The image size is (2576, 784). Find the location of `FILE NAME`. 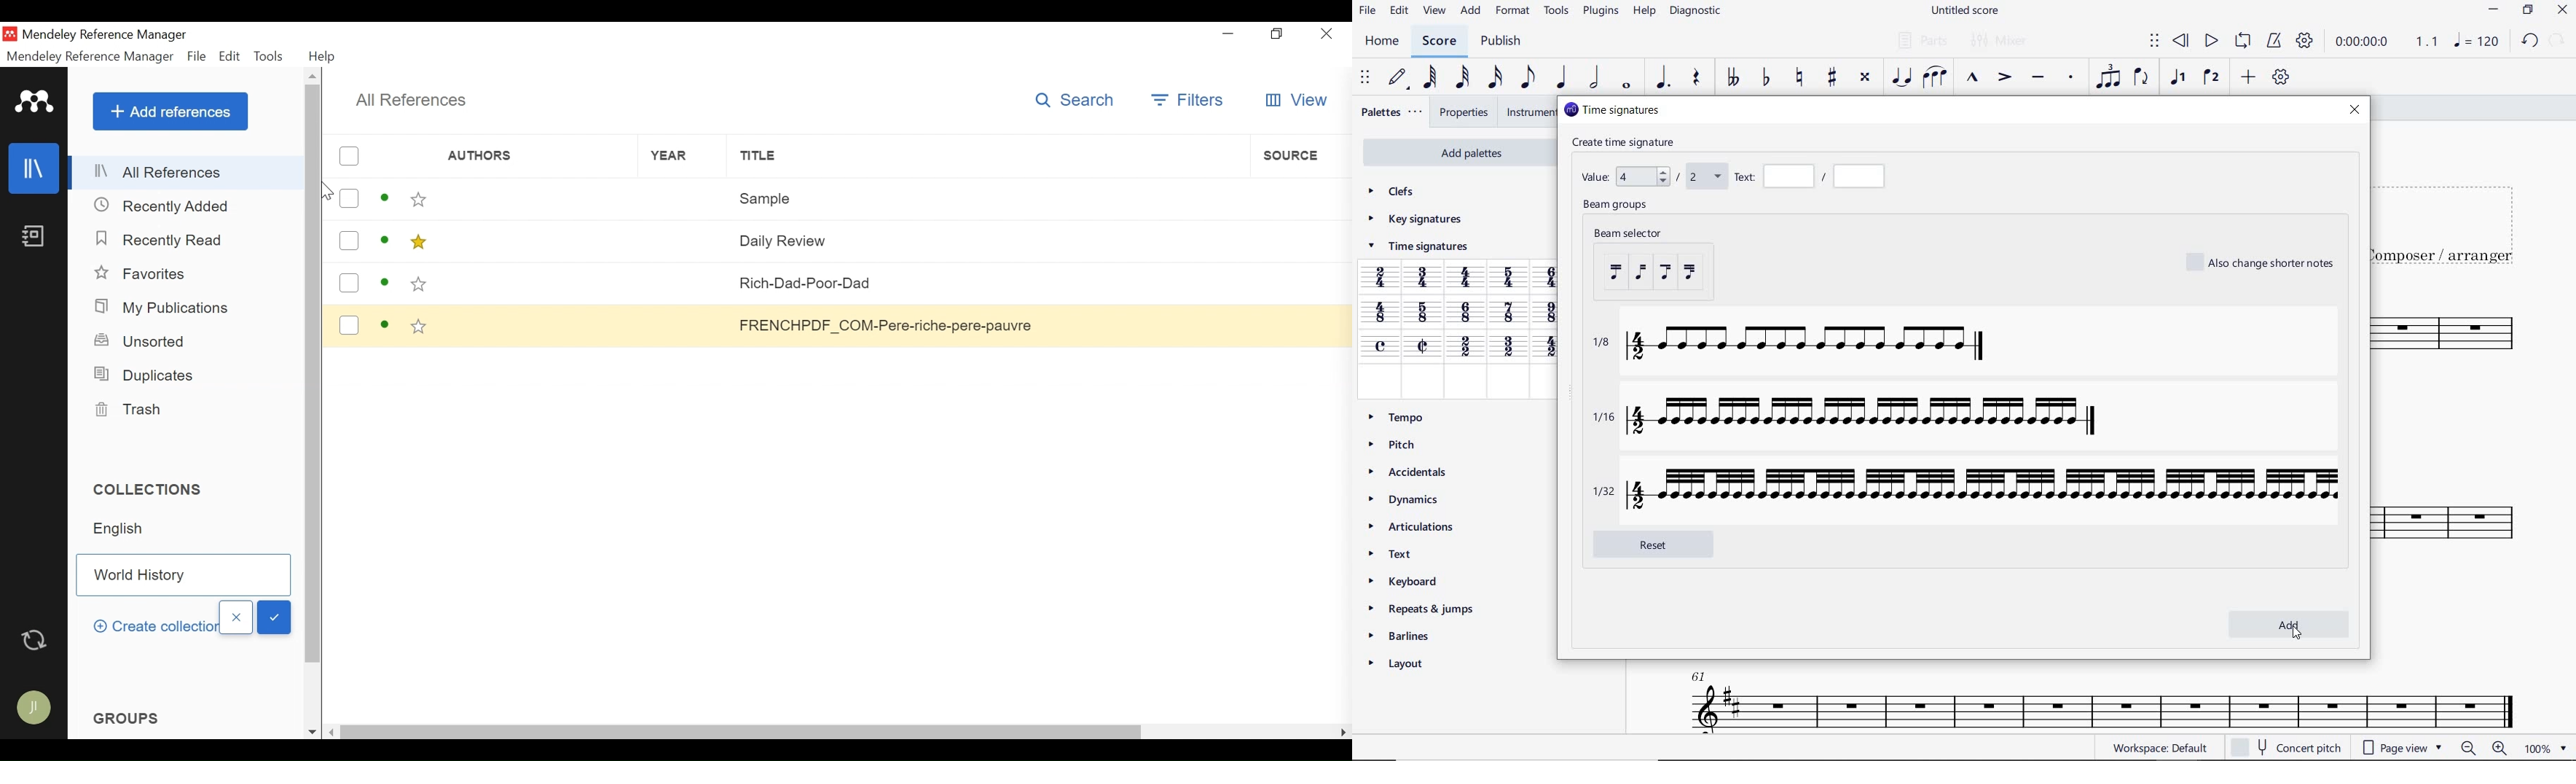

FILE NAME is located at coordinates (1966, 12).